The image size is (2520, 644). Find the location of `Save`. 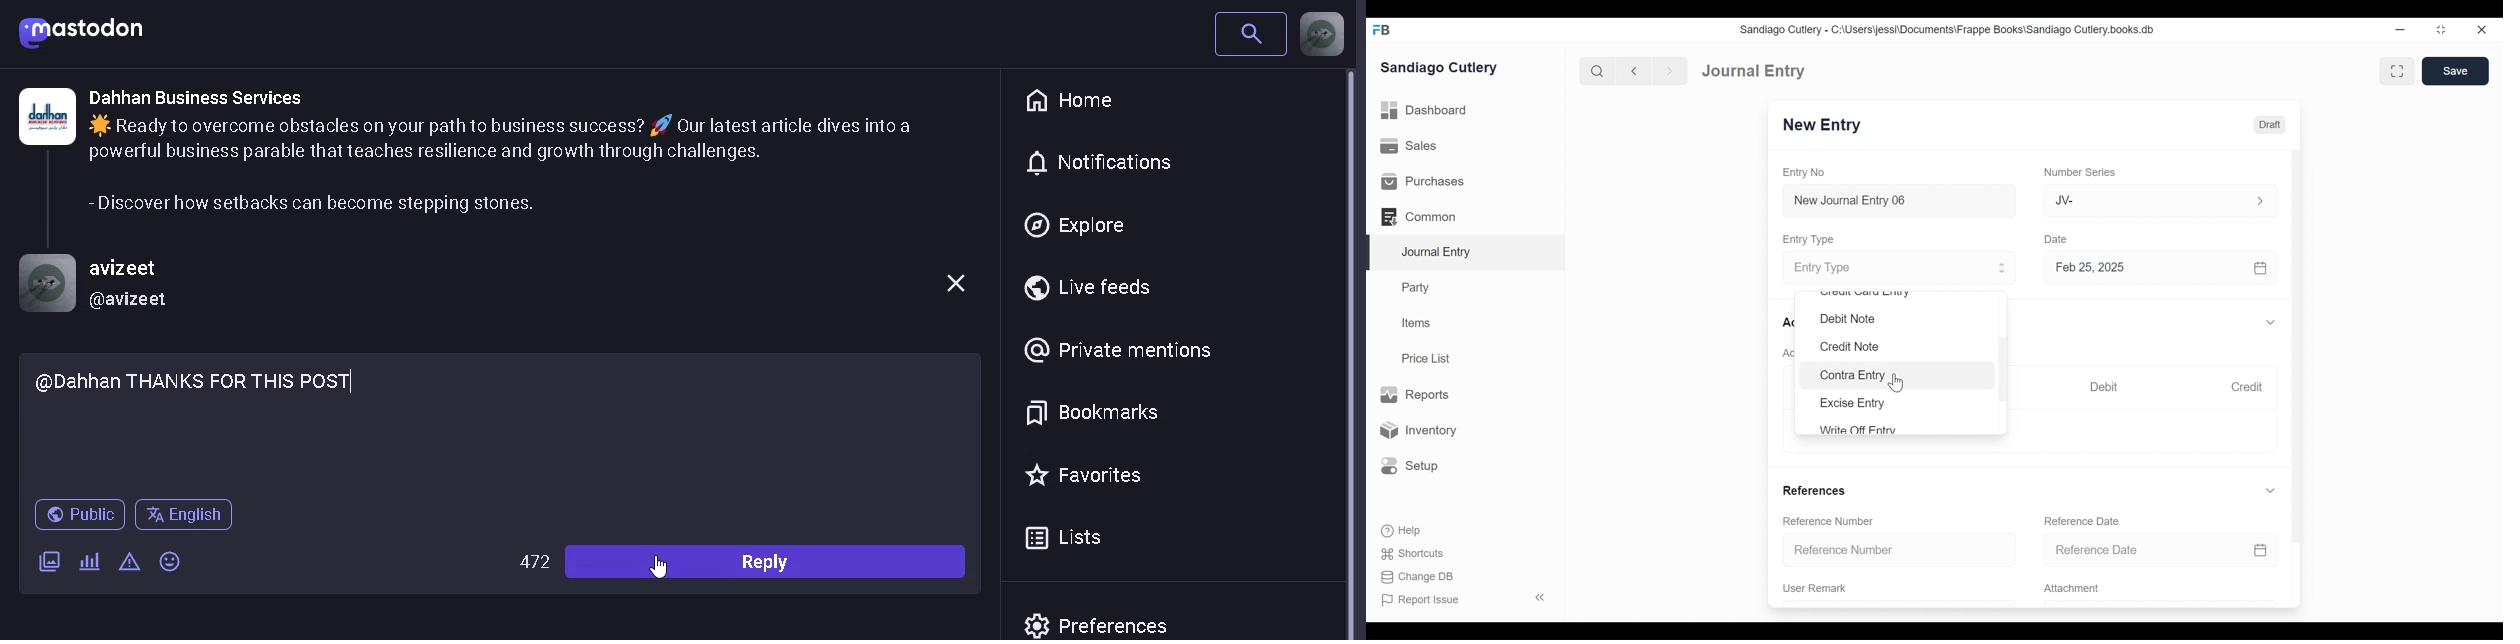

Save is located at coordinates (2456, 71).